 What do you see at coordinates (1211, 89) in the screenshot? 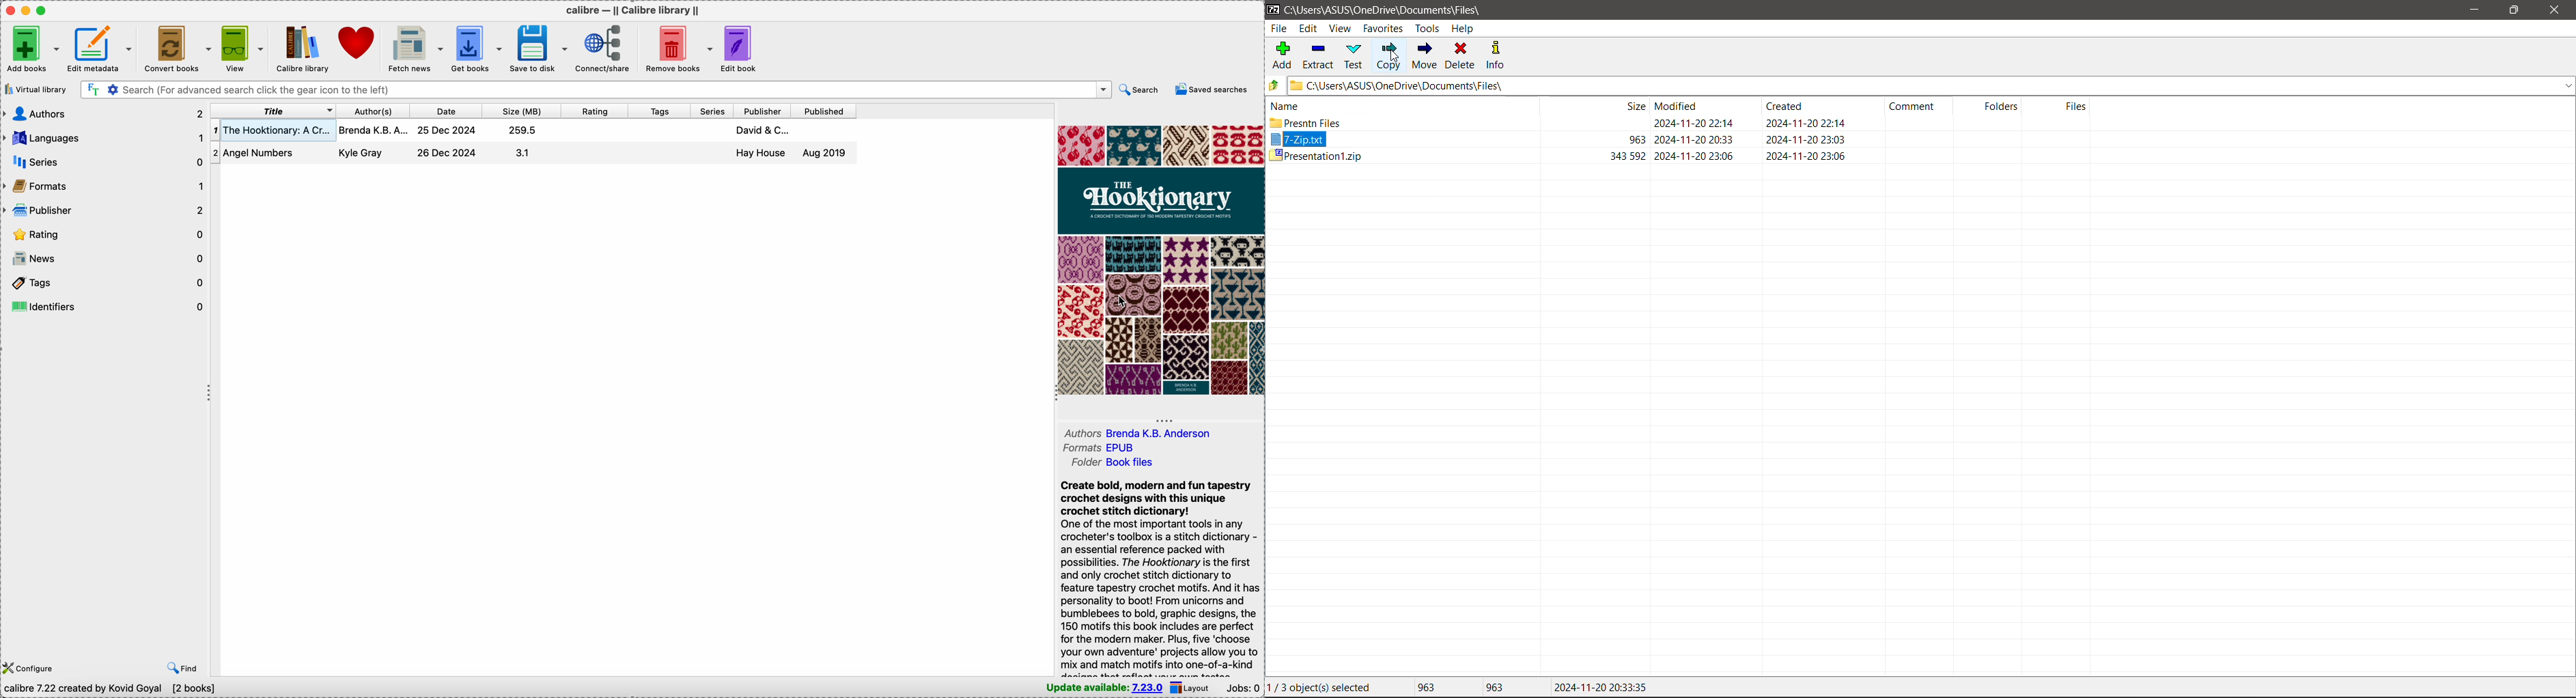
I see `saved searches` at bounding box center [1211, 89].